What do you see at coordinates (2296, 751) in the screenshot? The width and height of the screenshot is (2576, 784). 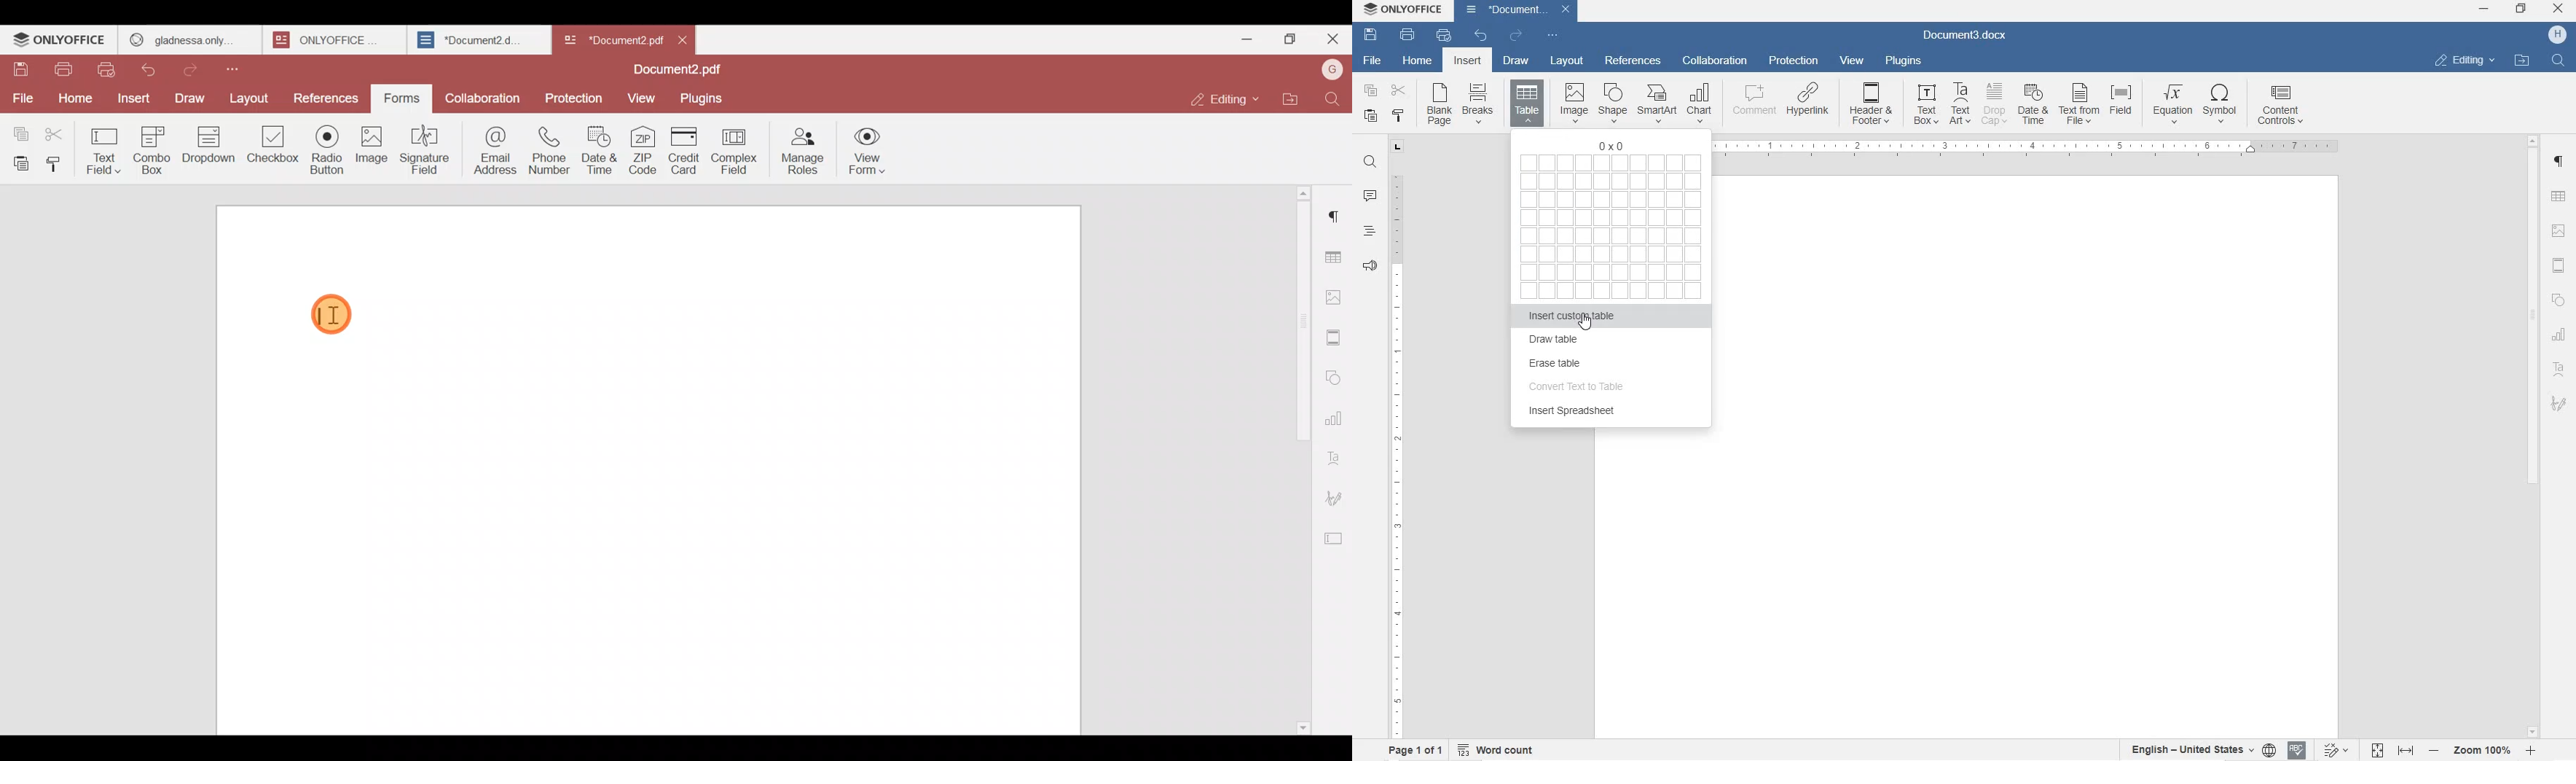 I see `SPELL CHECKING` at bounding box center [2296, 751].